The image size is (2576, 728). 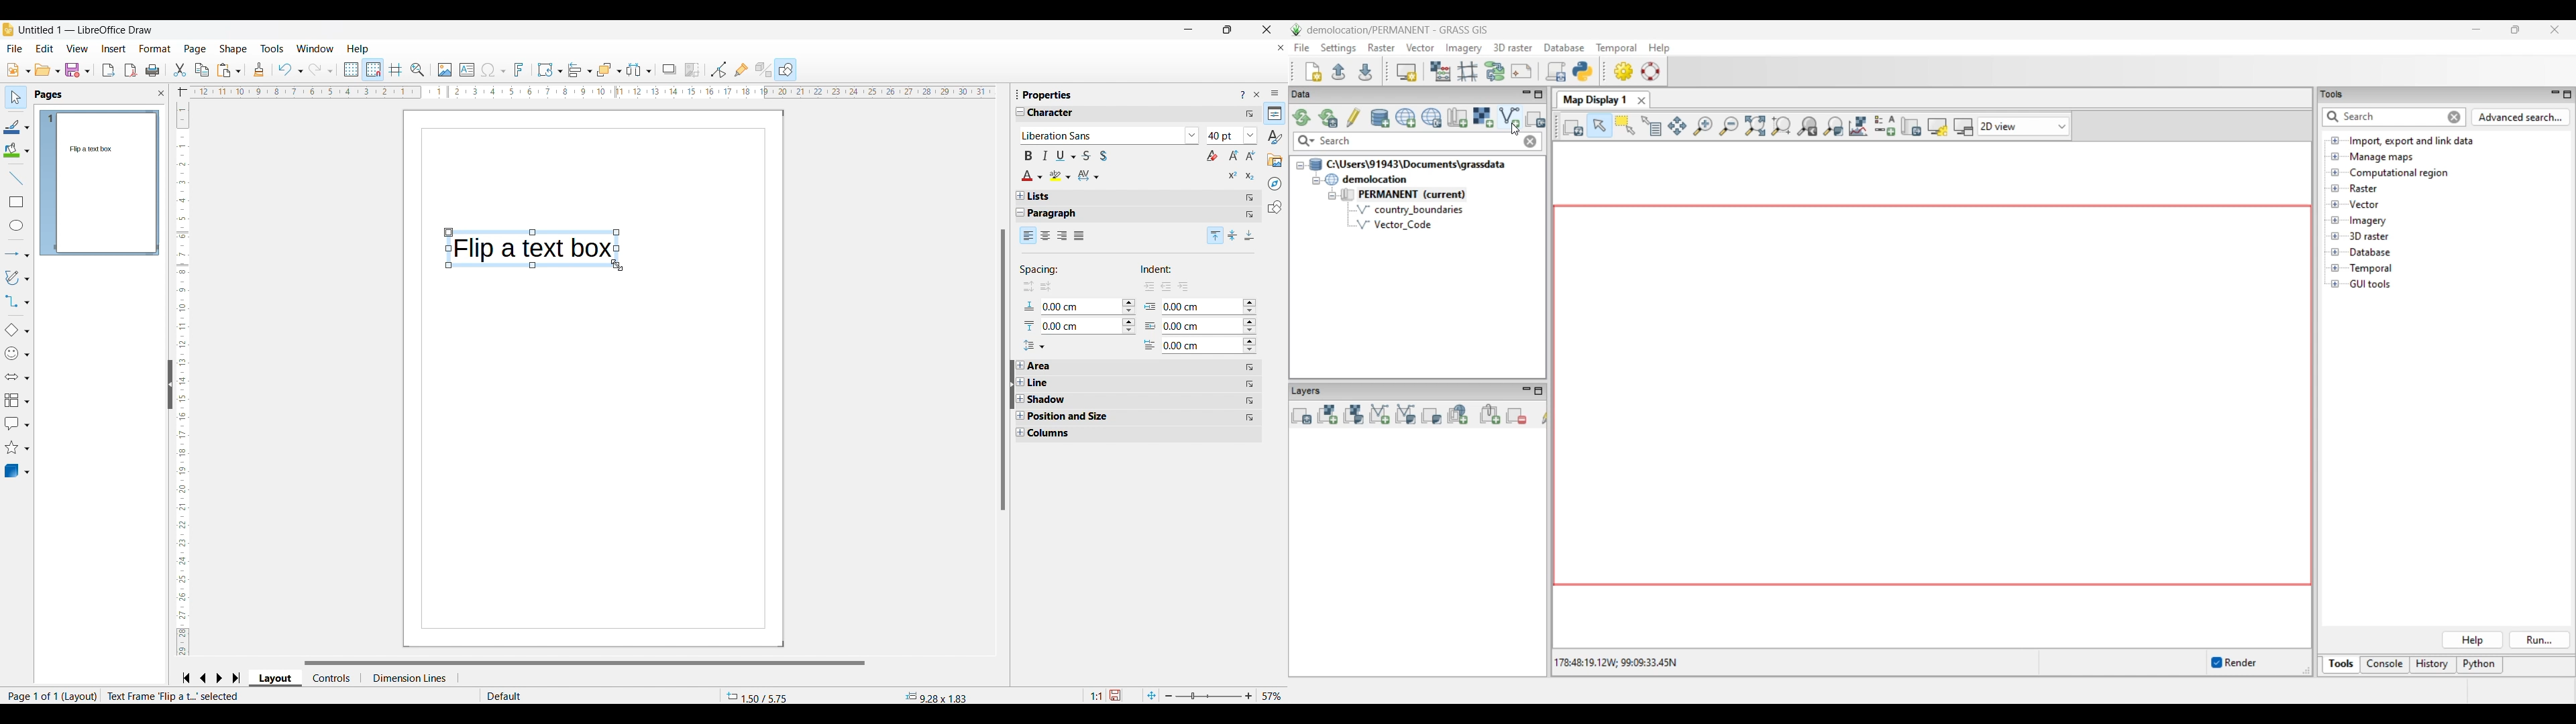 What do you see at coordinates (1076, 305) in the screenshot?
I see `0.00cm` at bounding box center [1076, 305].